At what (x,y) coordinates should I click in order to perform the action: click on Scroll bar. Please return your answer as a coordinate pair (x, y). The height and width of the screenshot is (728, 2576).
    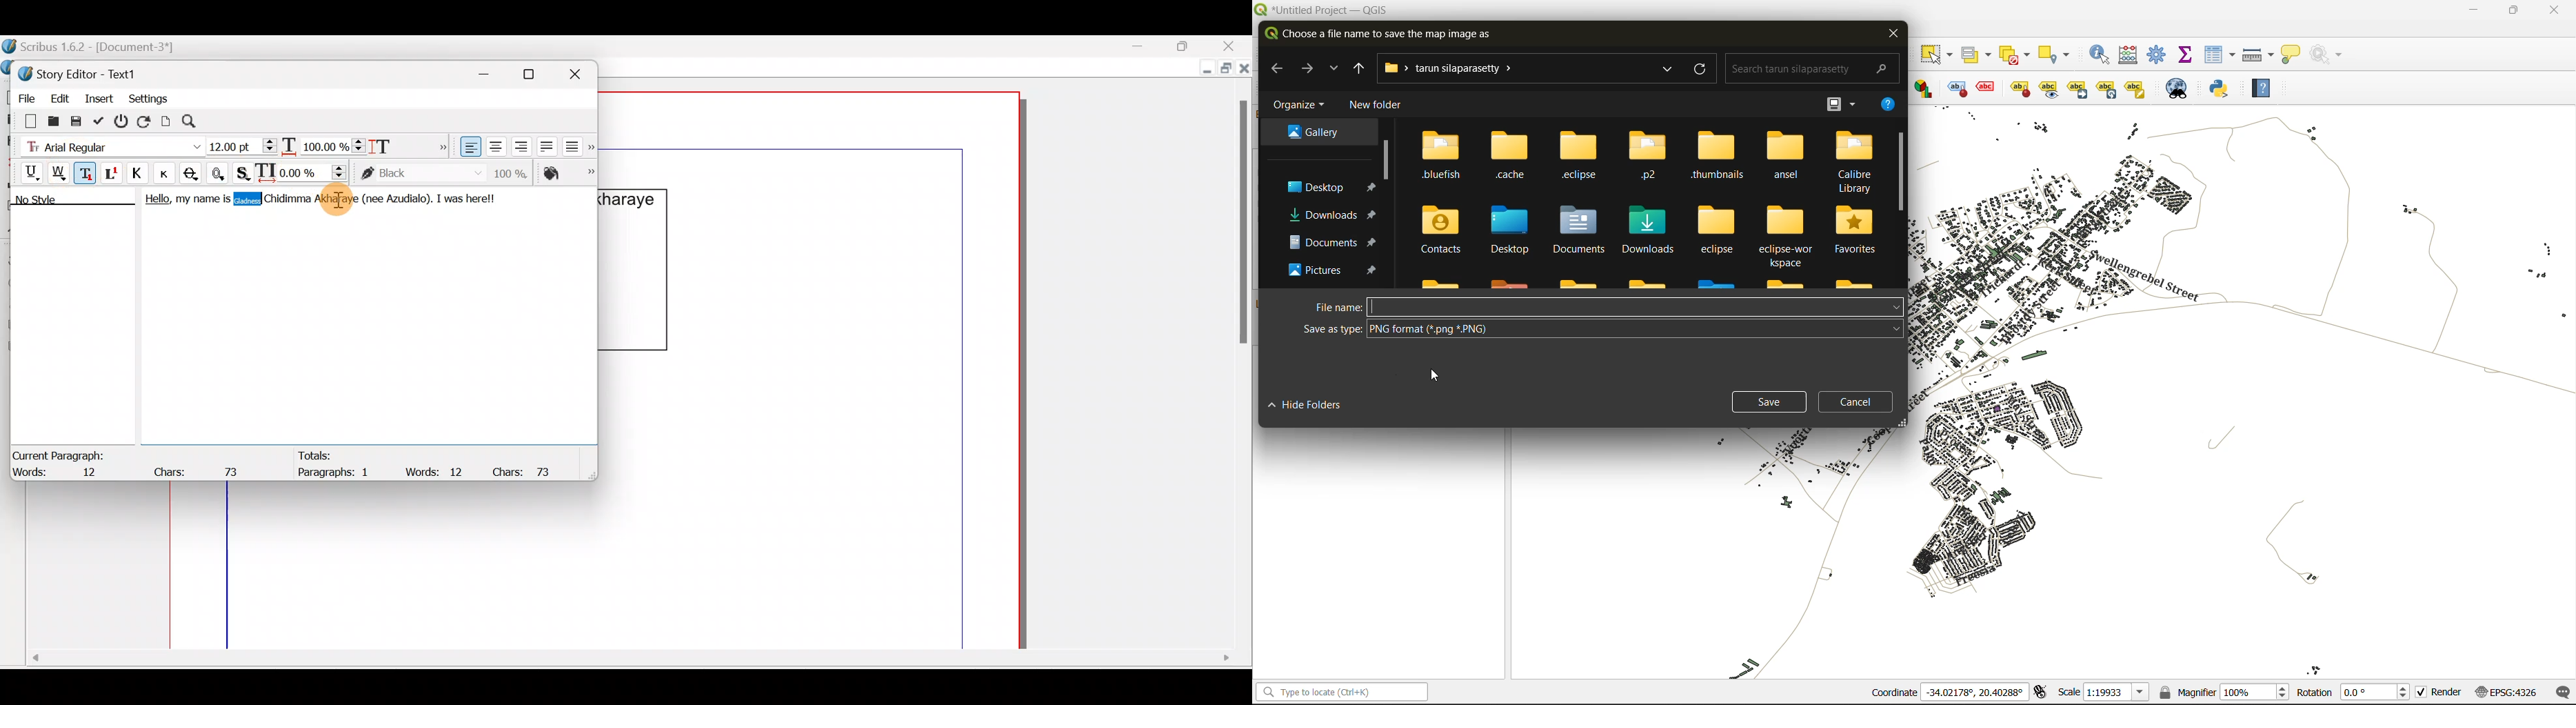
    Looking at the image, I should click on (628, 663).